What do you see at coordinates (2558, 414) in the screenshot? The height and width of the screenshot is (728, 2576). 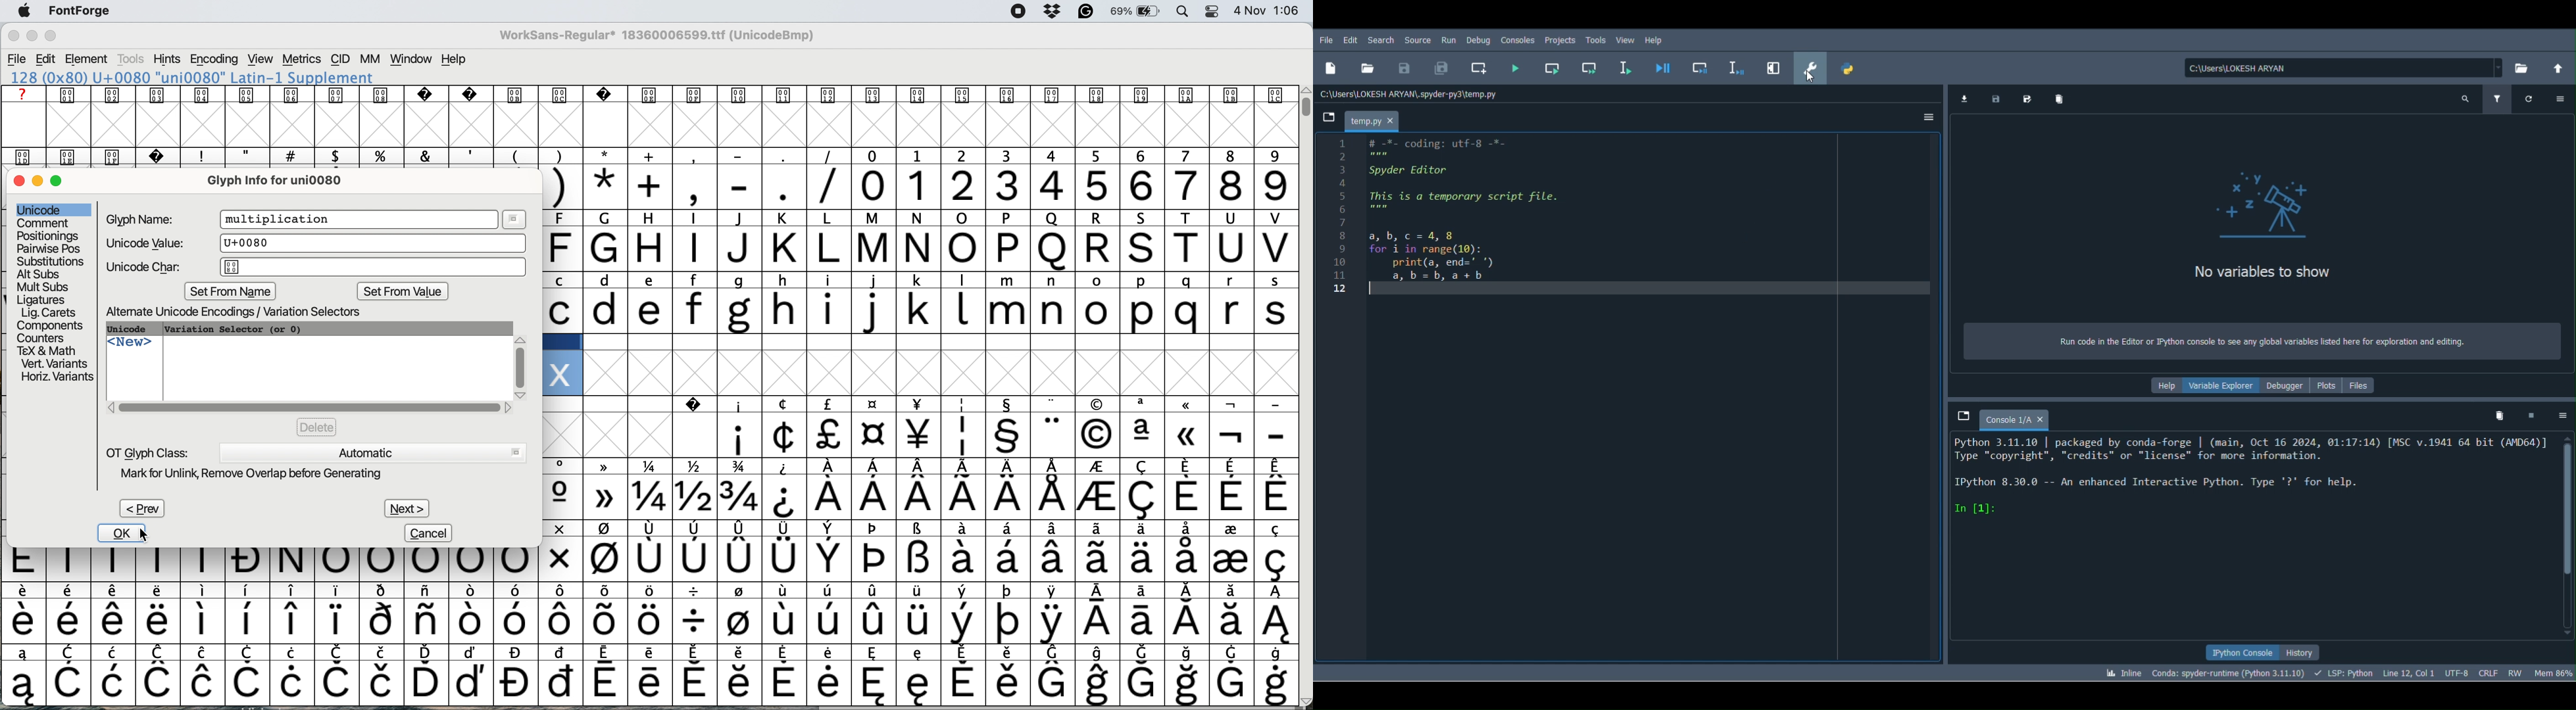 I see `Options` at bounding box center [2558, 414].